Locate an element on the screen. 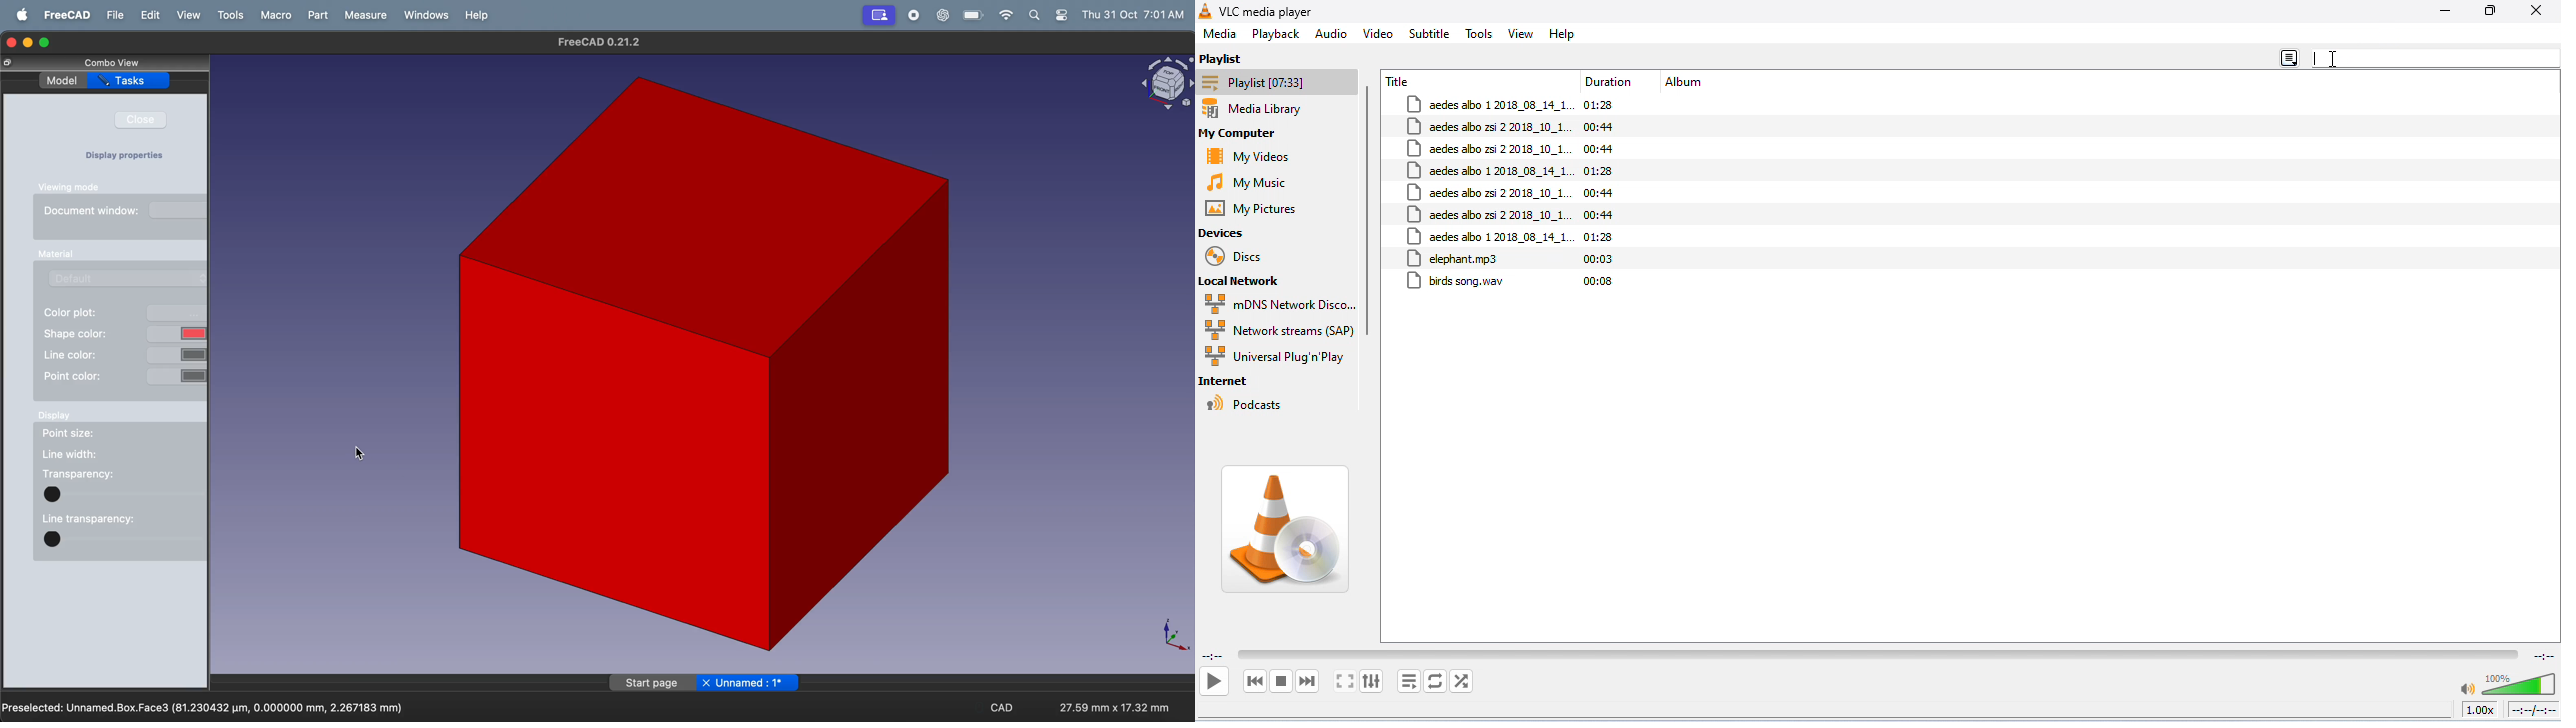  part is located at coordinates (320, 16).